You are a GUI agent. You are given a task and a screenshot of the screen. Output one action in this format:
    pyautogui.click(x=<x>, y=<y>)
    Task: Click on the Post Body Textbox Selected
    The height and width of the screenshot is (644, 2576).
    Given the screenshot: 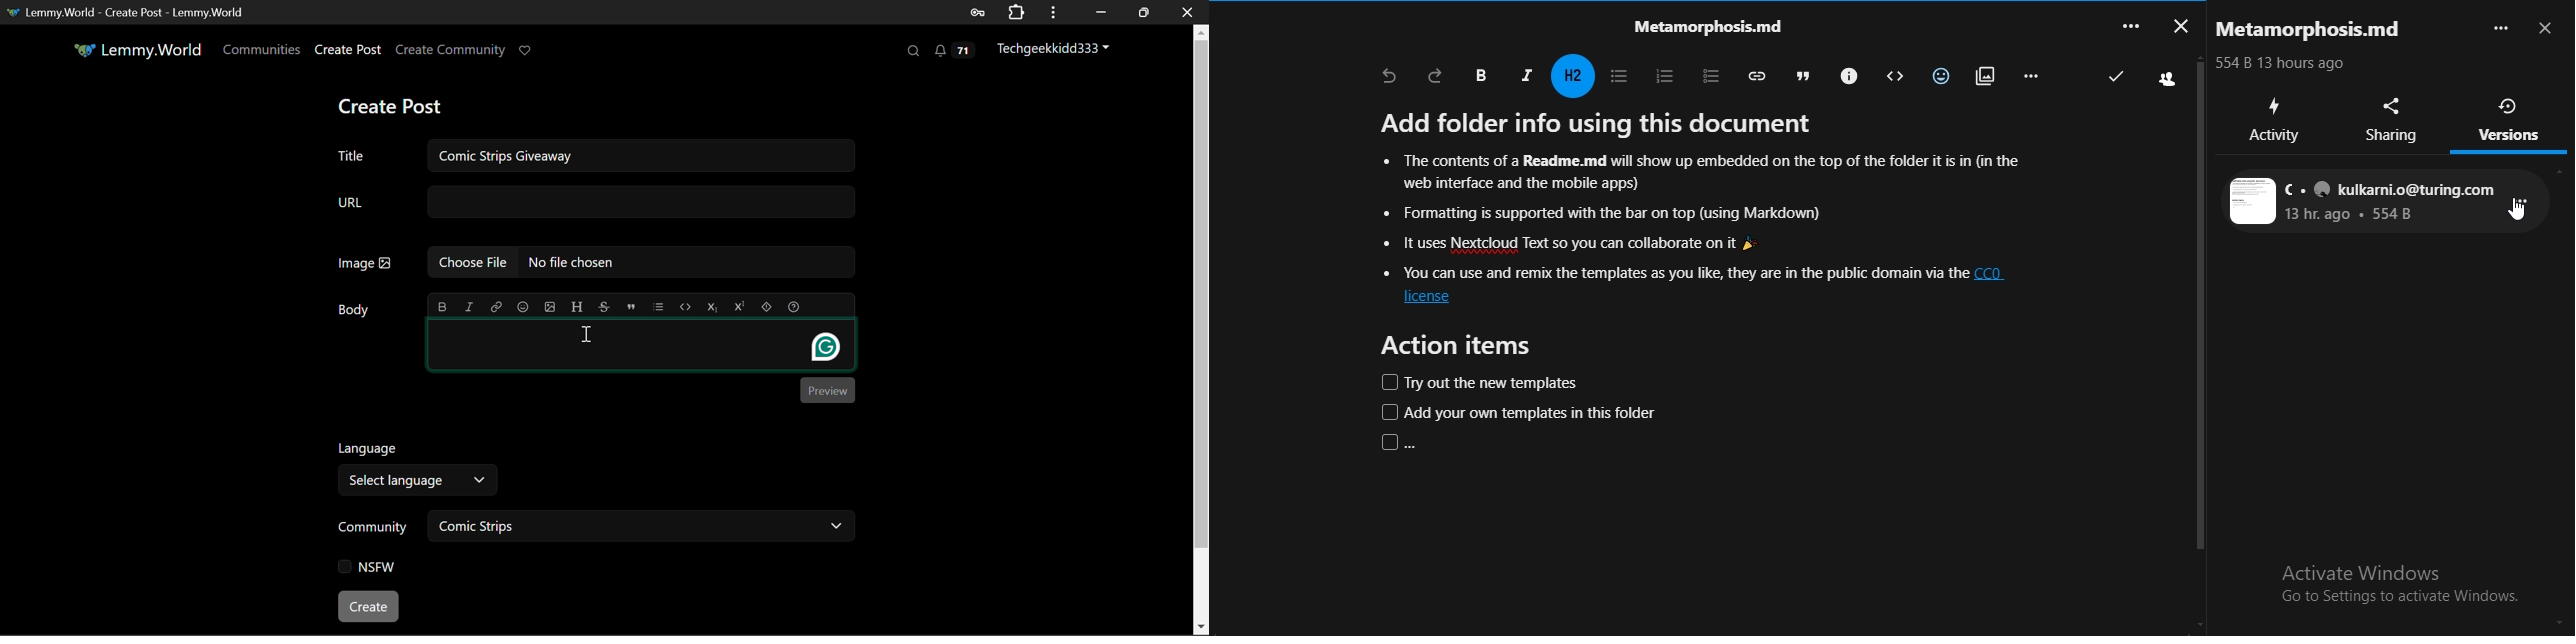 What is the action you would take?
    pyautogui.click(x=641, y=345)
    